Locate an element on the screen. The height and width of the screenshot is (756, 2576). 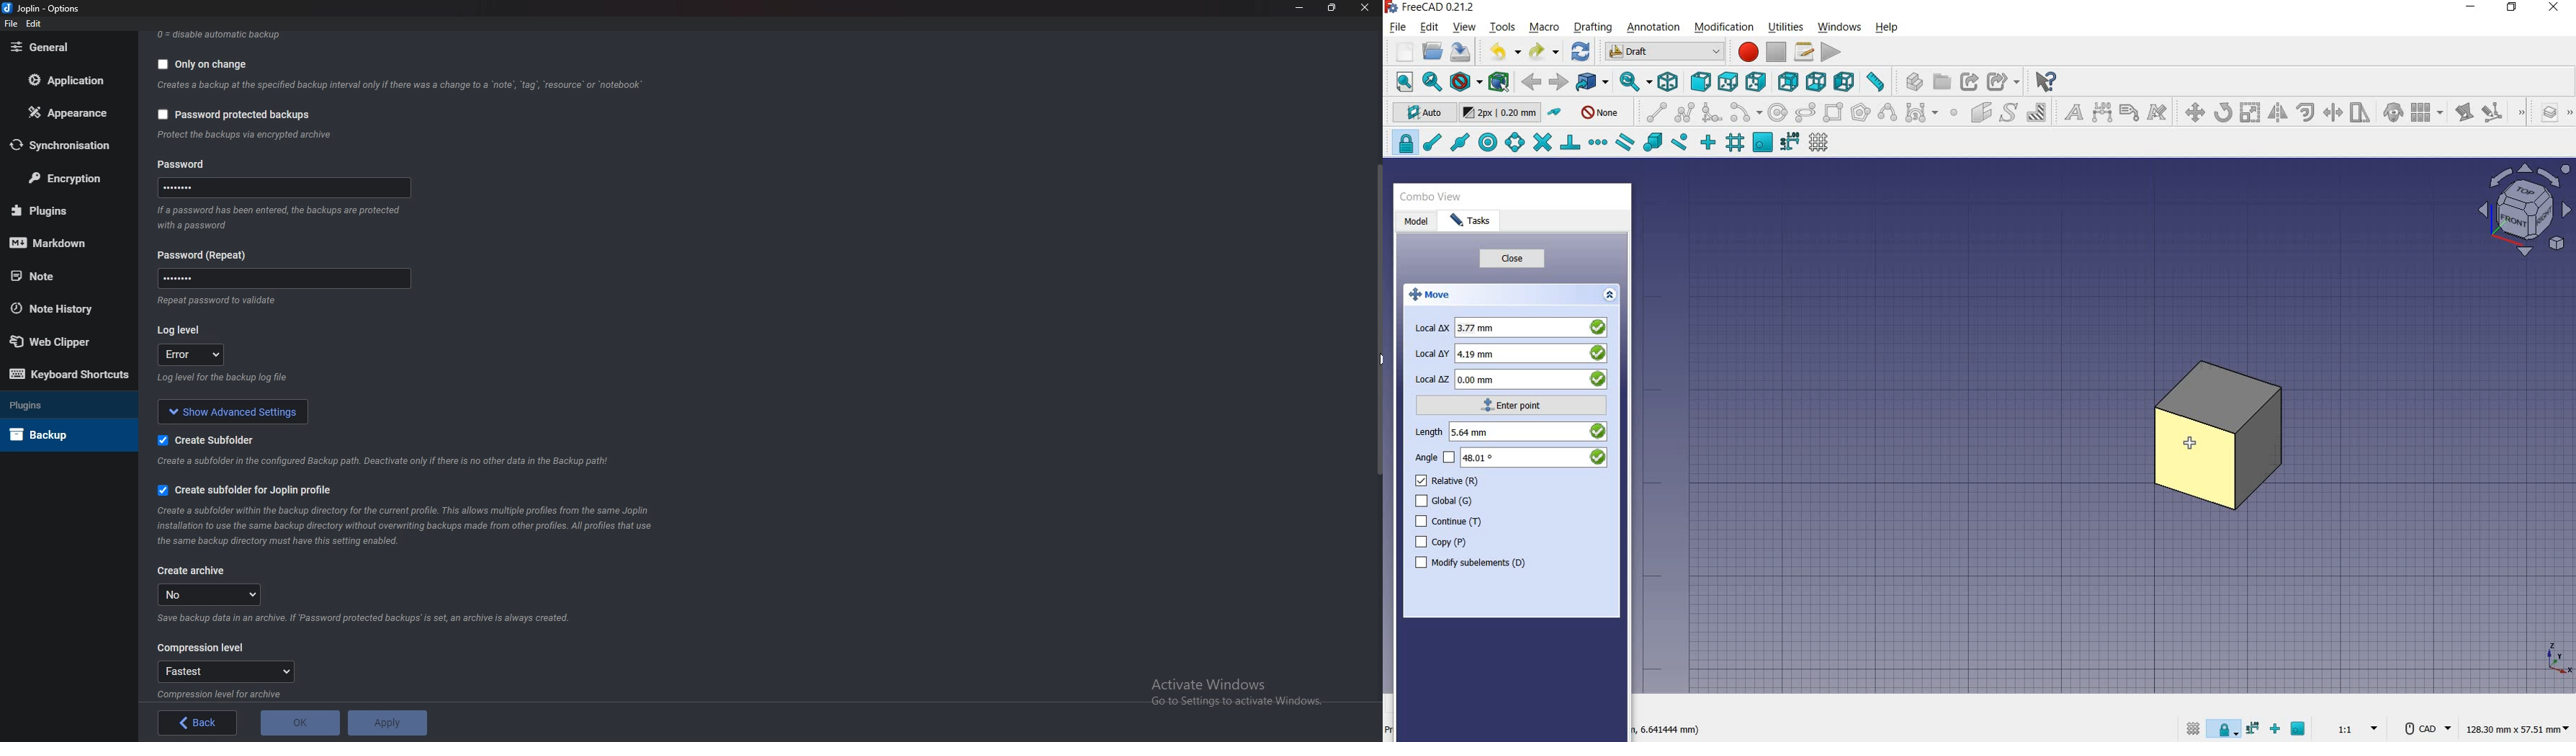
undo is located at coordinates (1500, 51).